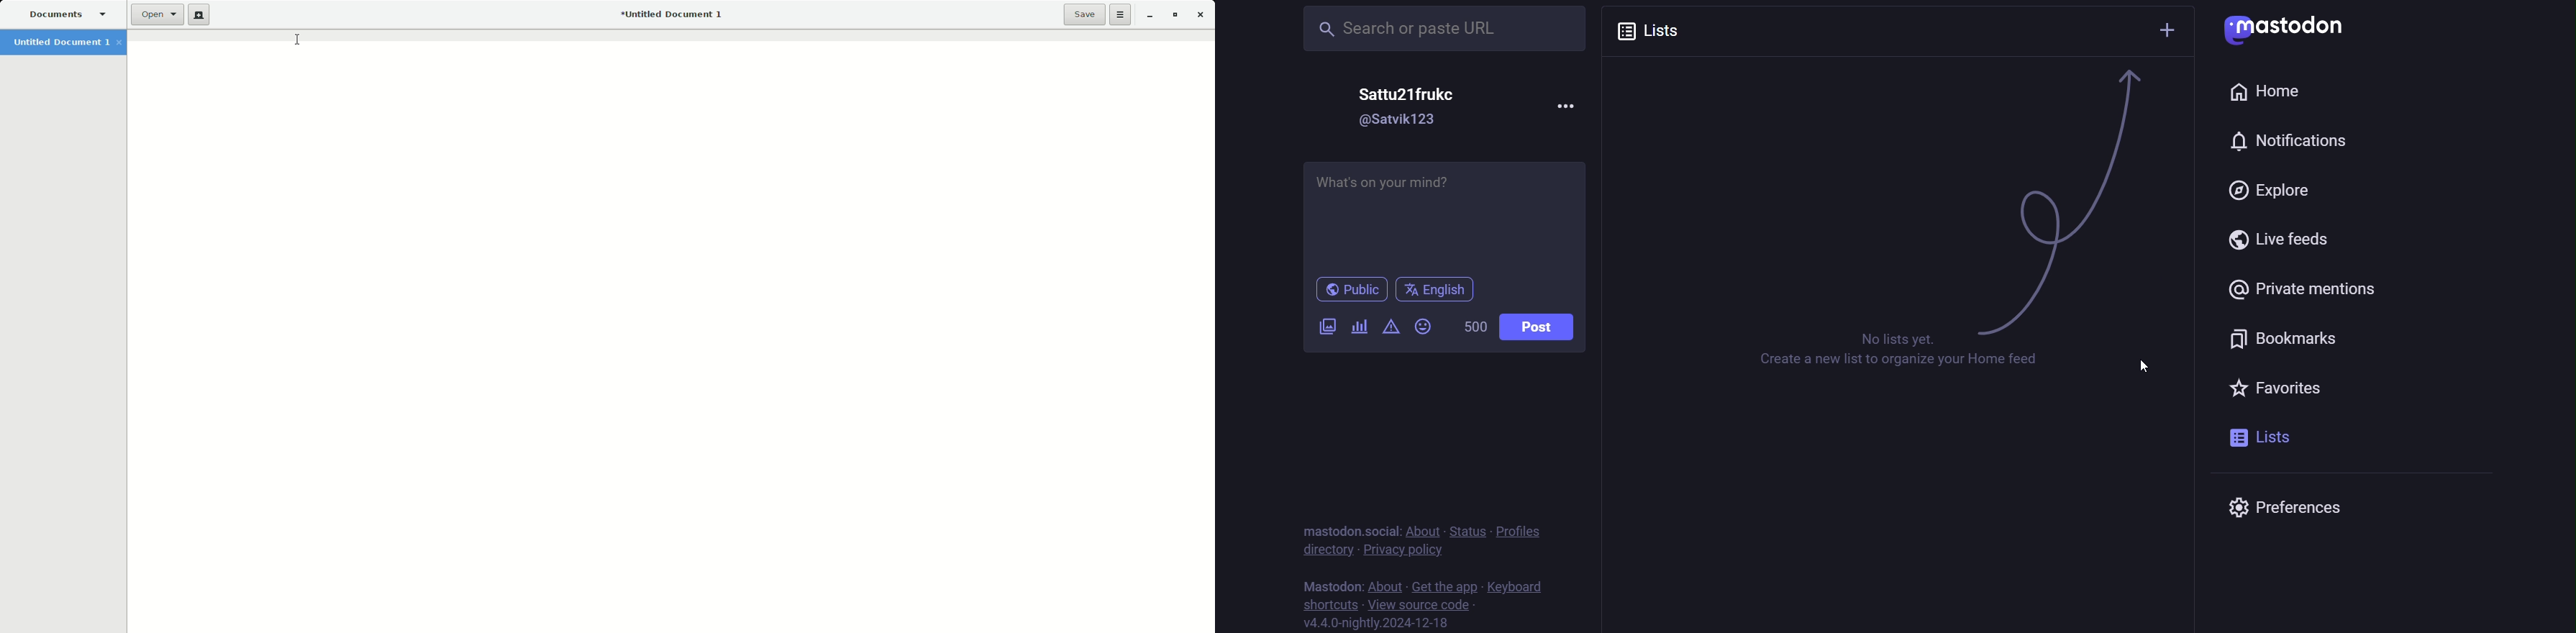  I want to click on cursor, so click(2140, 364).